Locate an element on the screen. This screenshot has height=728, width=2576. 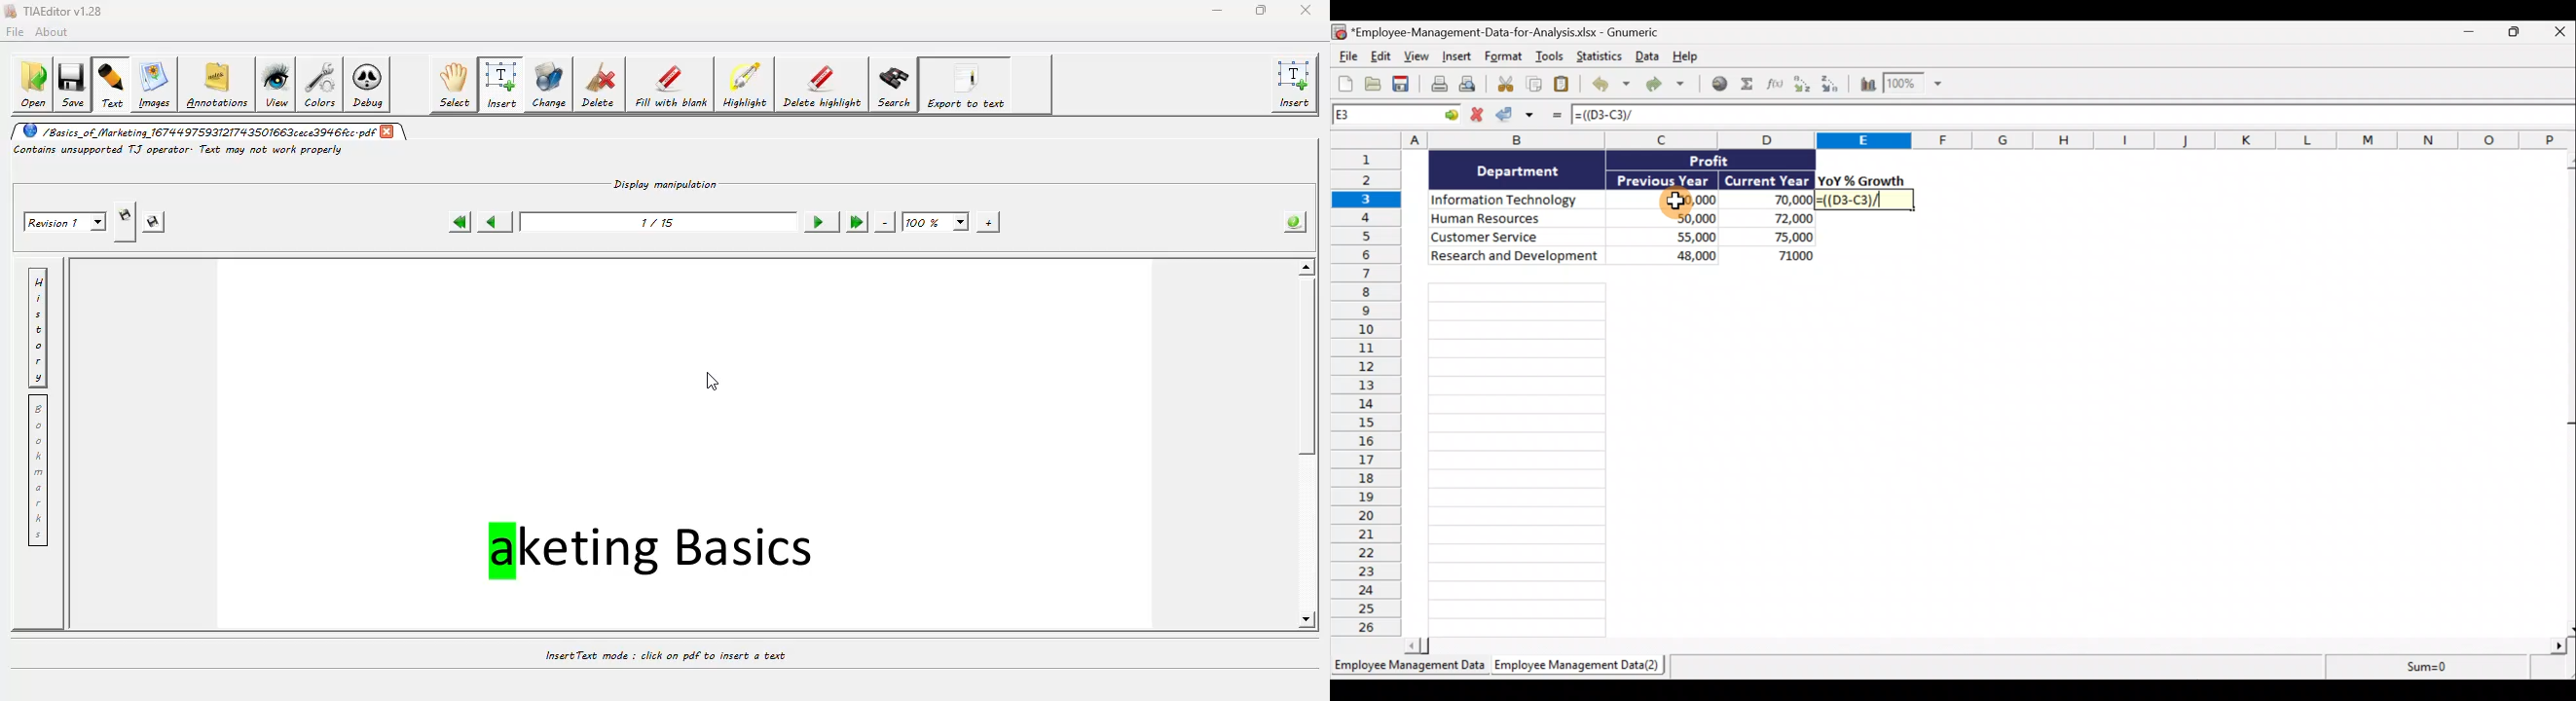
Enter formula is located at coordinates (1555, 117).